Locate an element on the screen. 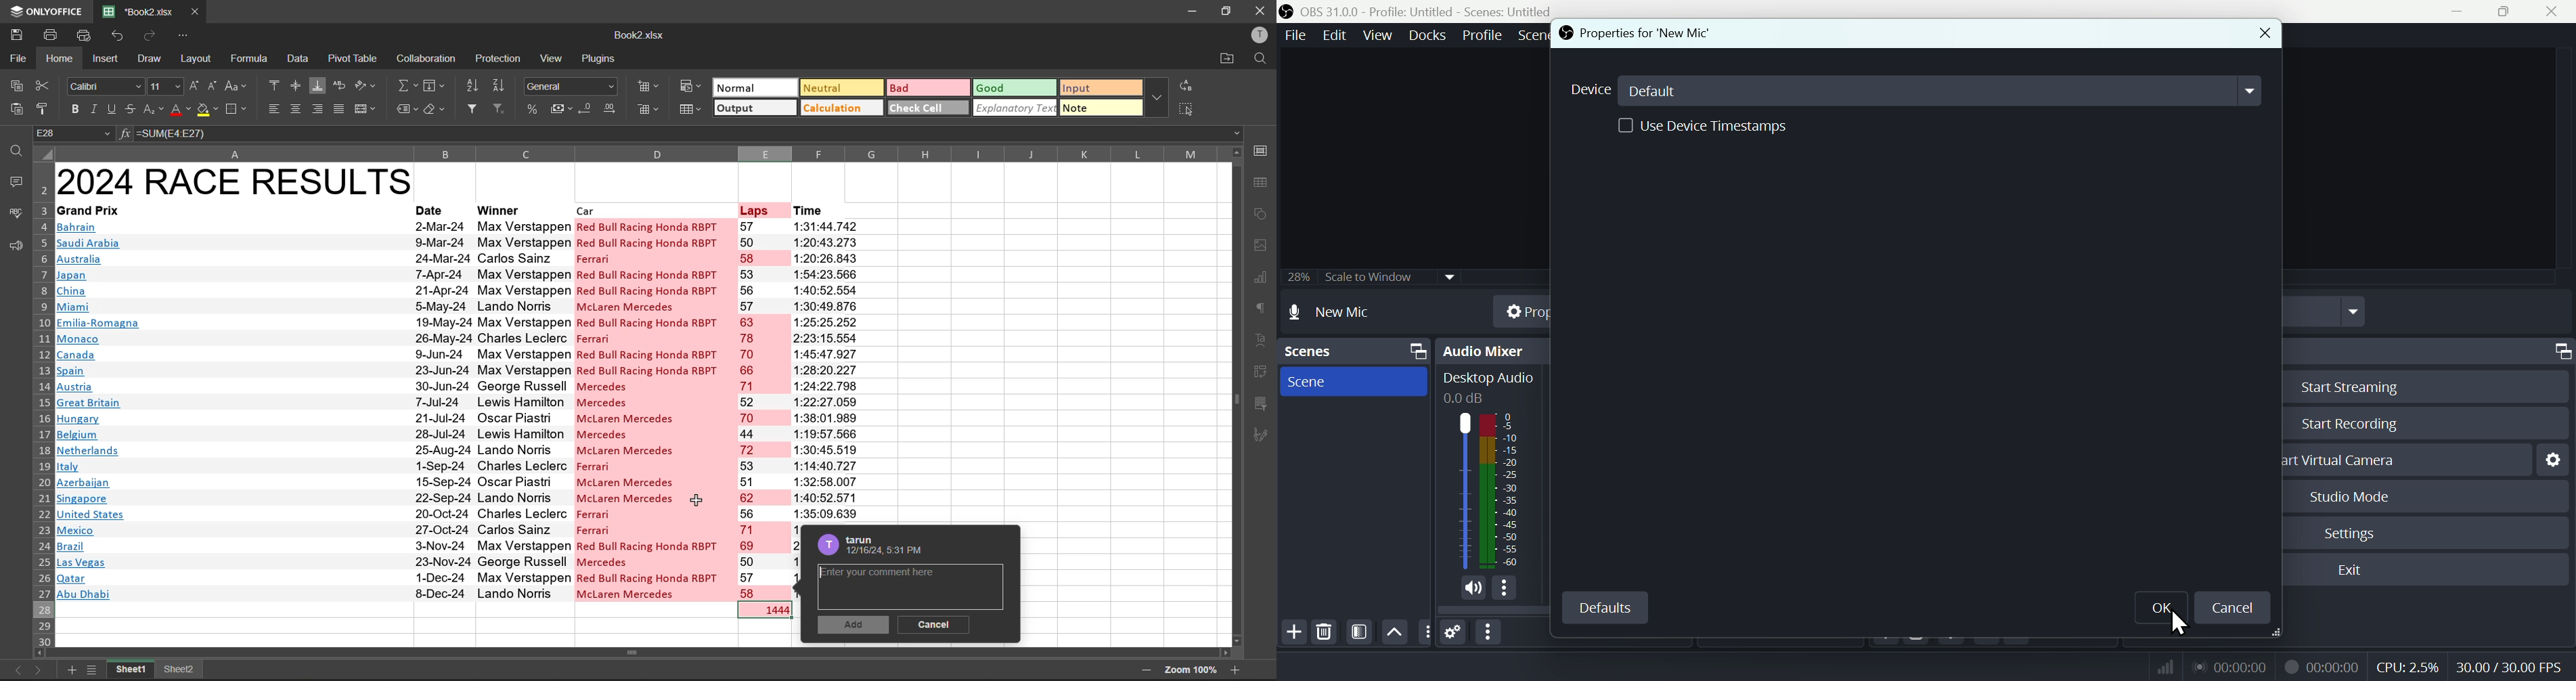 The height and width of the screenshot is (700, 2576). table is located at coordinates (1261, 182).